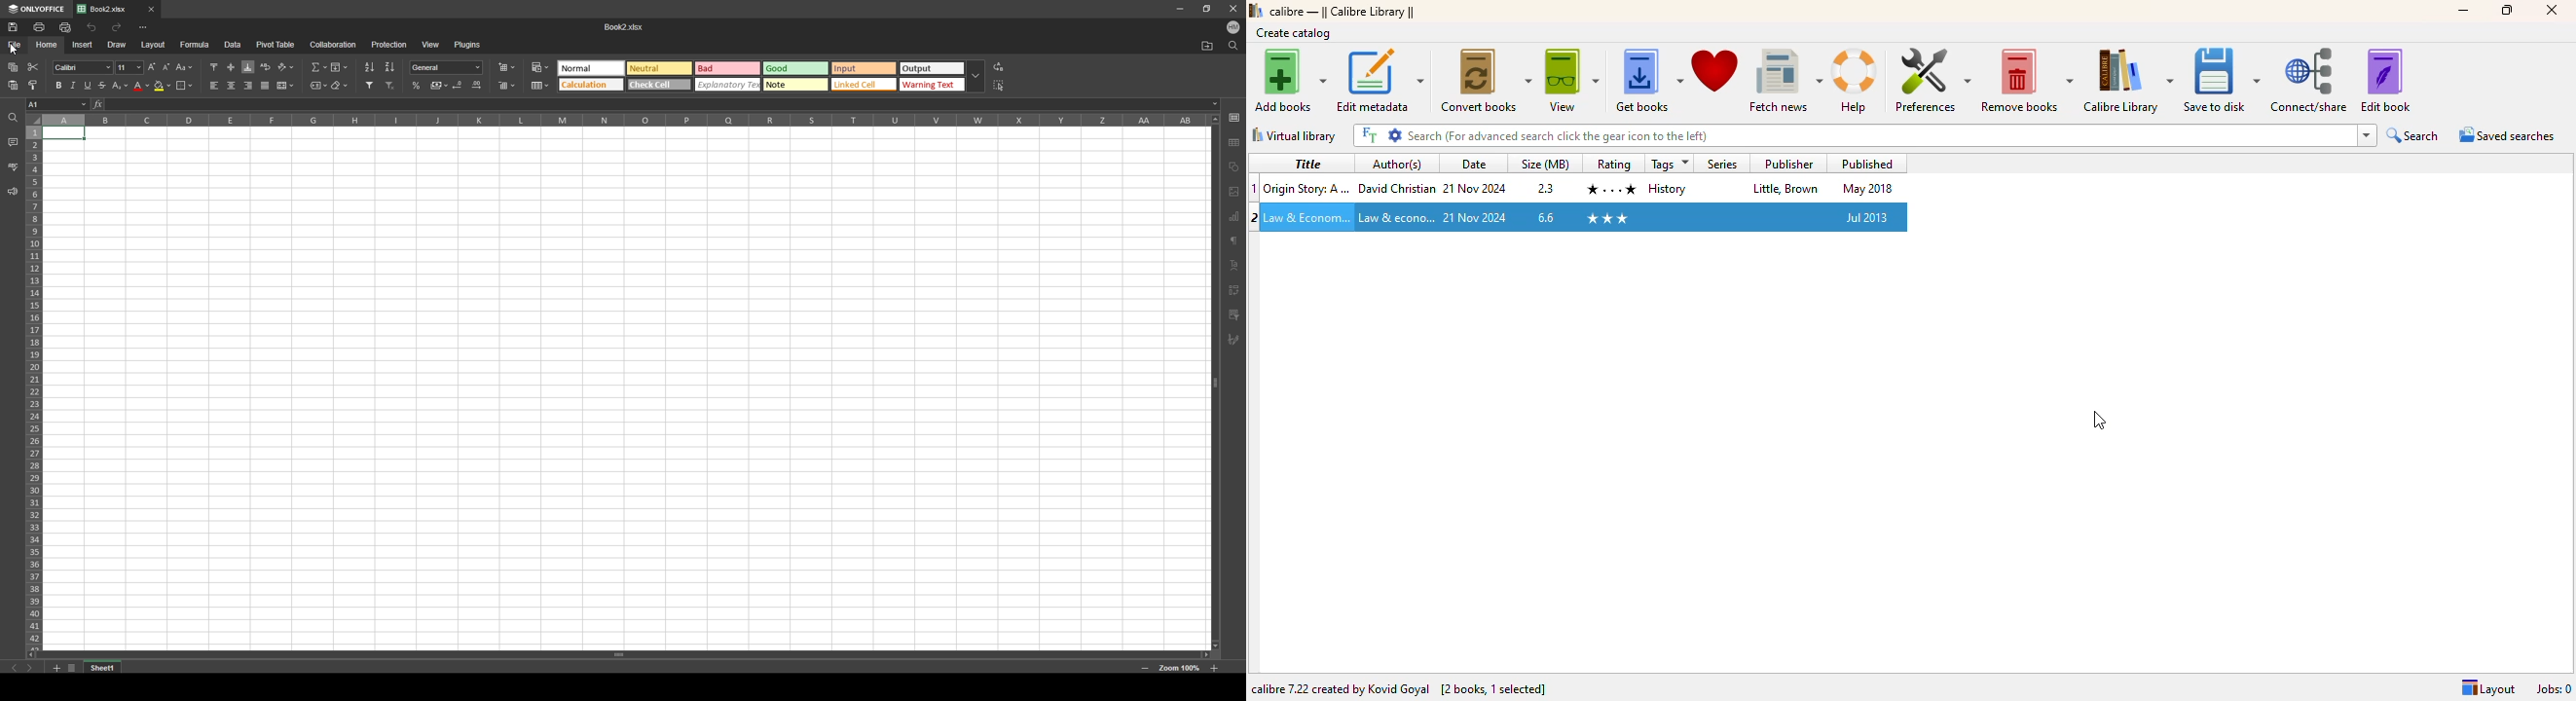  Describe the element at coordinates (1216, 381) in the screenshot. I see `vertical scroll bar` at that location.